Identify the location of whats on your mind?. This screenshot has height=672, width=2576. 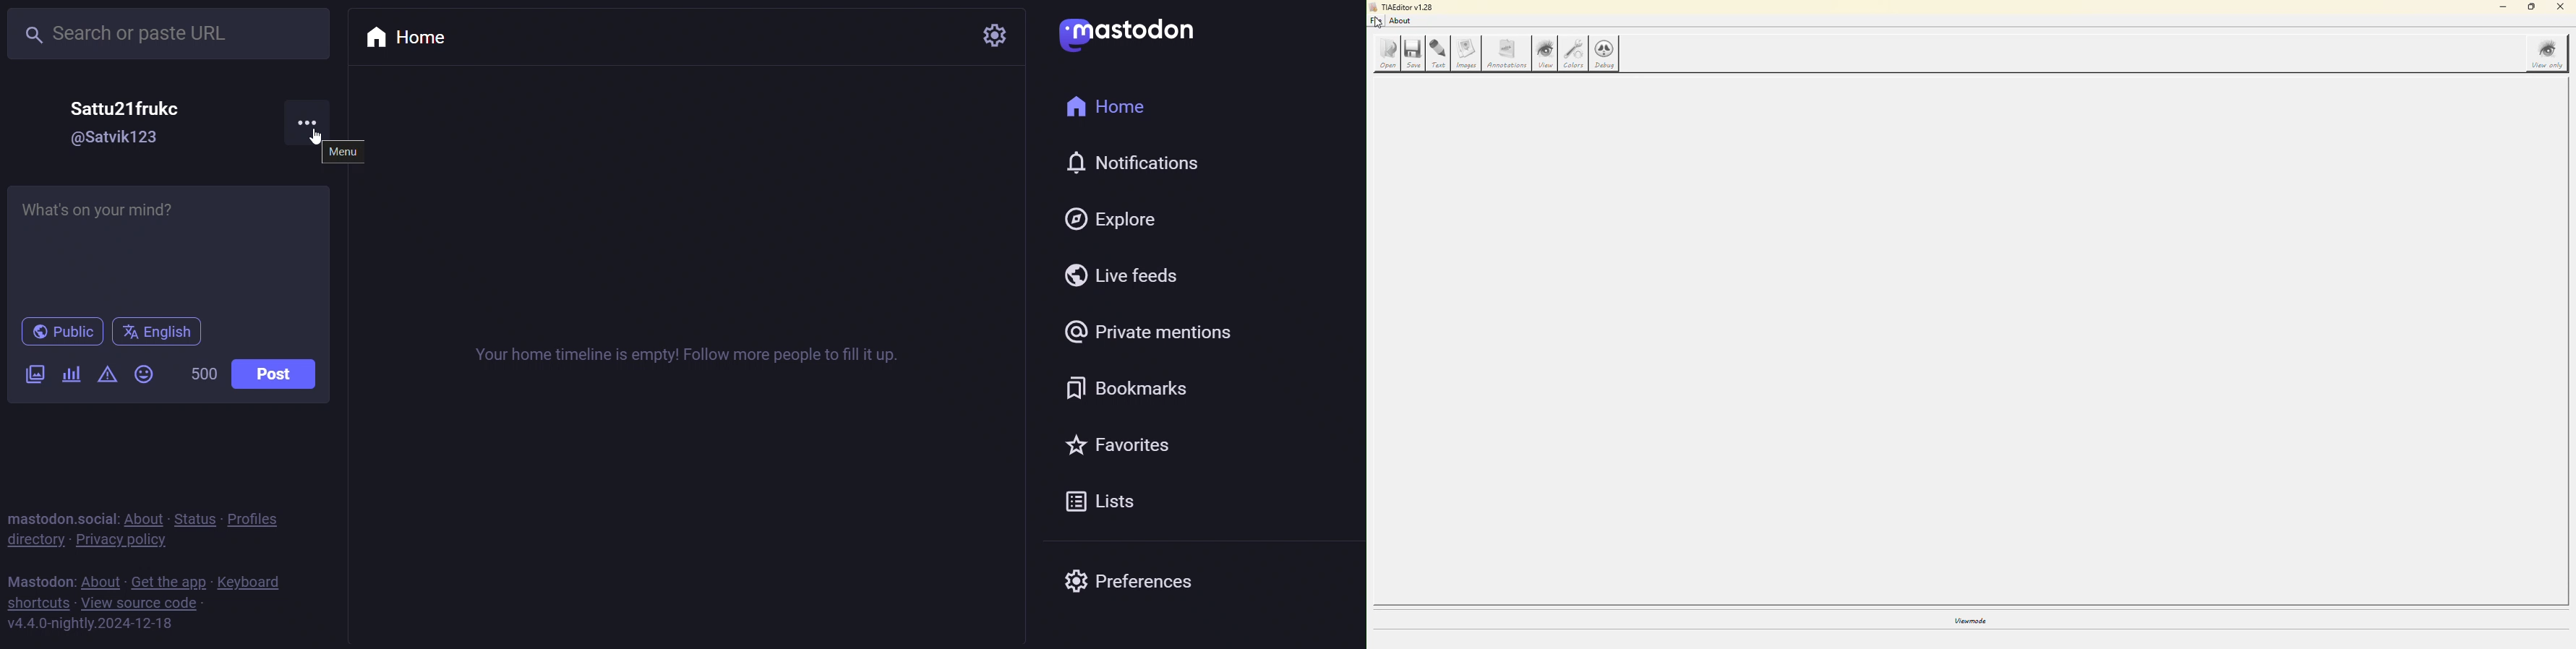
(170, 248).